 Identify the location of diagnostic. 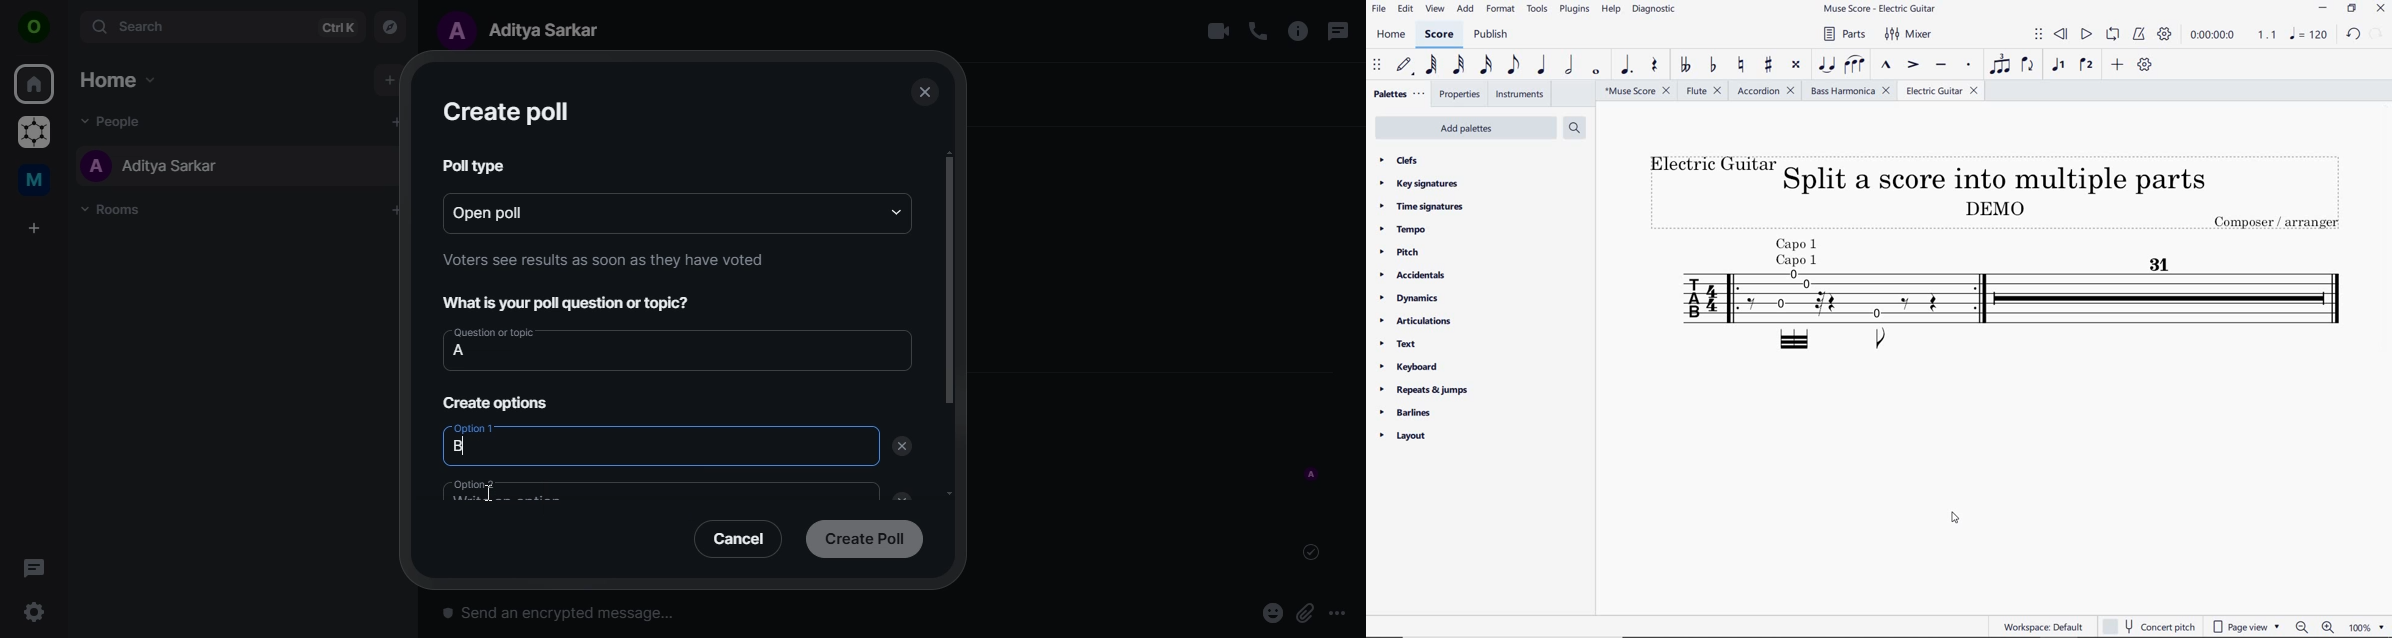
(1653, 10).